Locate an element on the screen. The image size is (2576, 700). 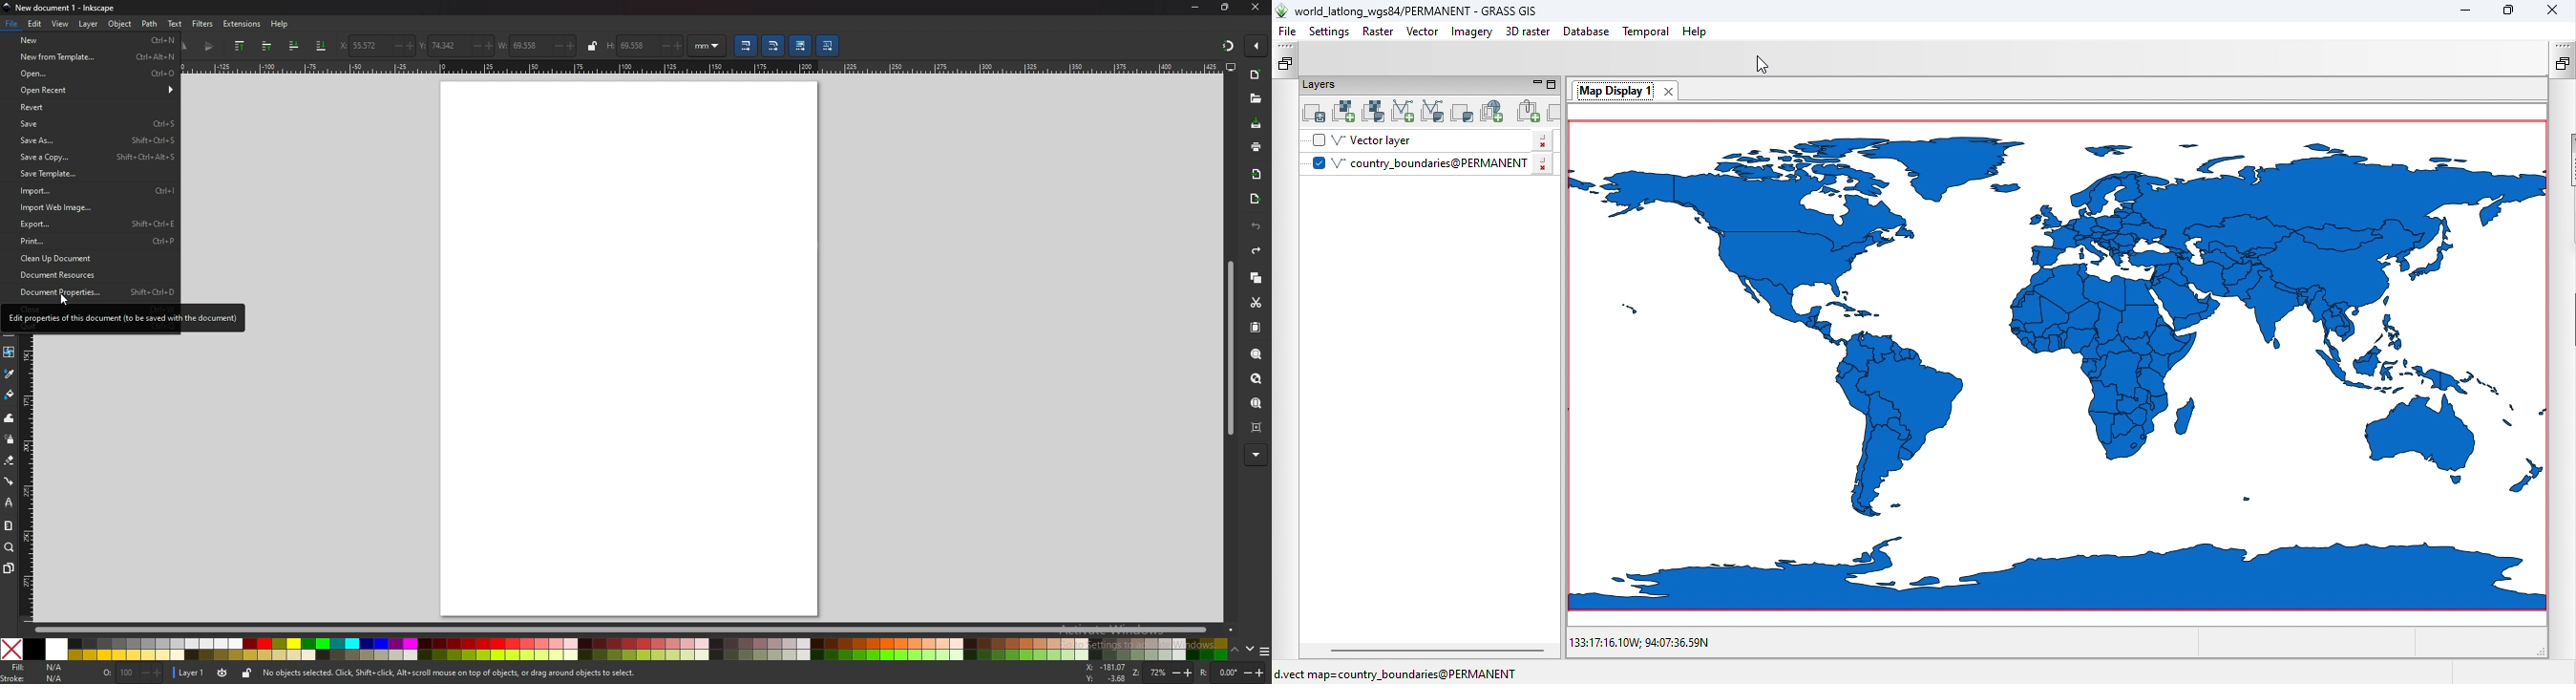
Drop down is located at coordinates (718, 45).